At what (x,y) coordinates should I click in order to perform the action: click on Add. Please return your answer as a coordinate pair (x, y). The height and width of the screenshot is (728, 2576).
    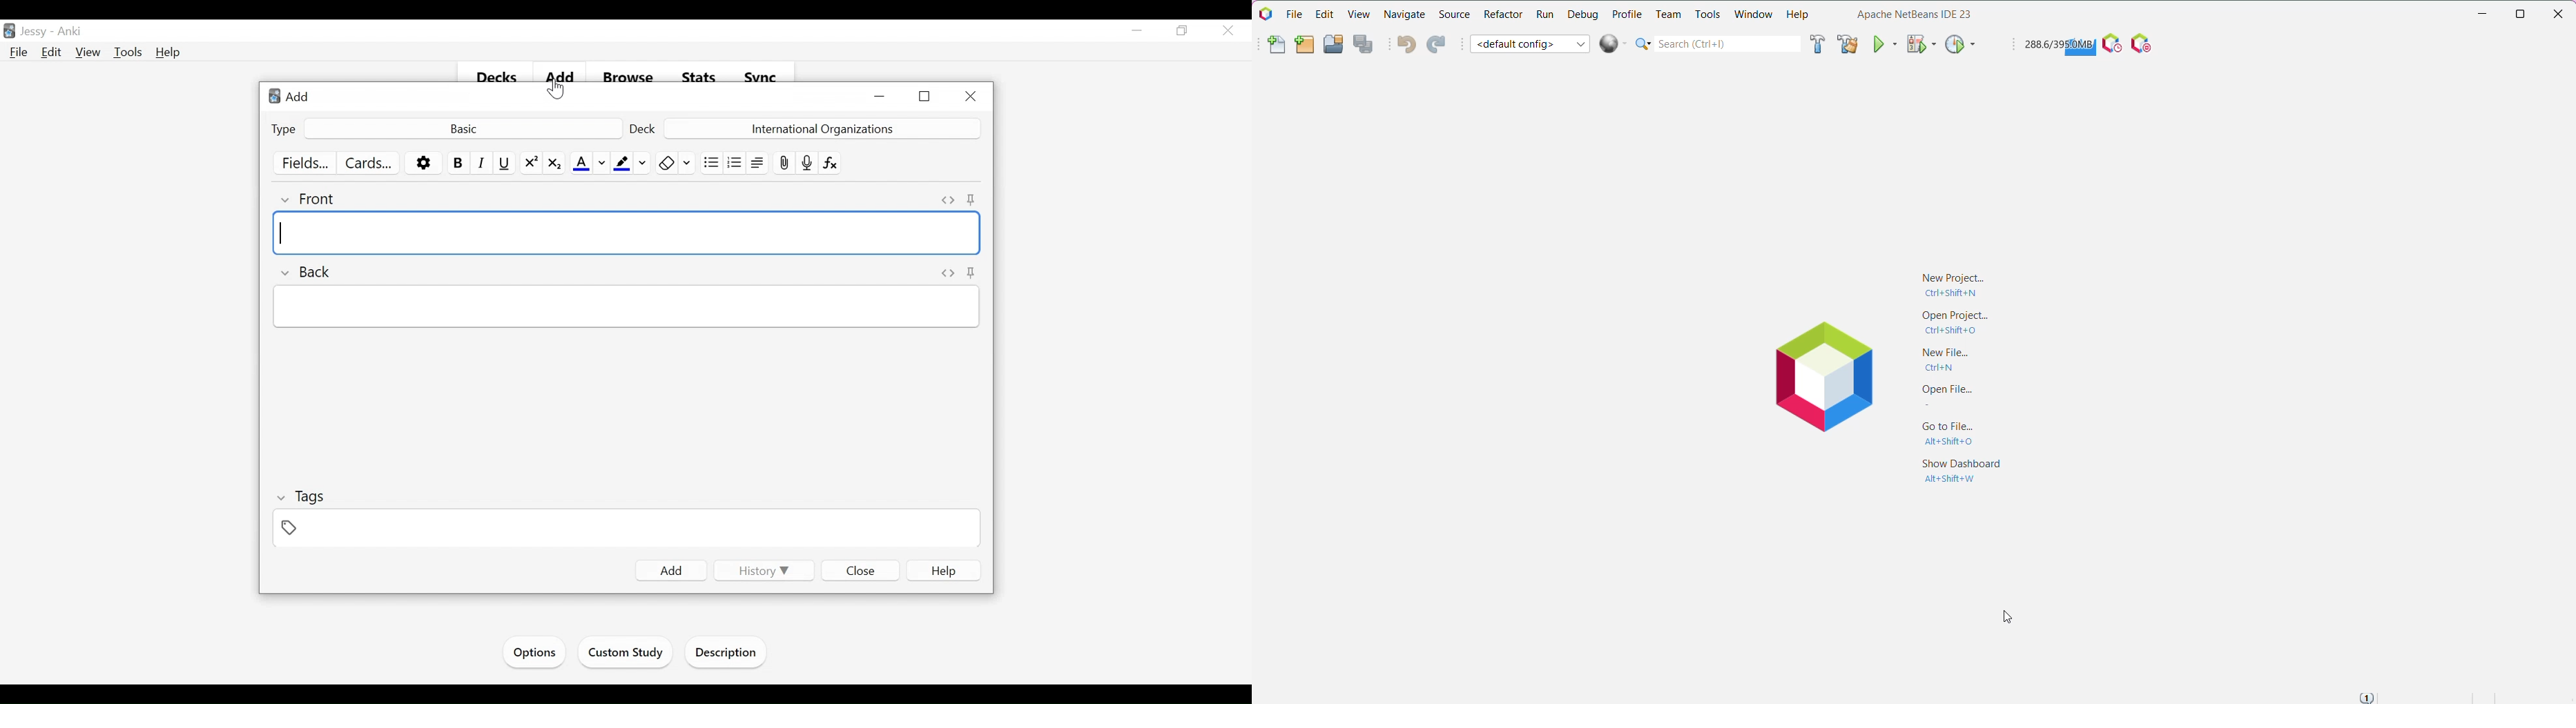
    Looking at the image, I should click on (667, 571).